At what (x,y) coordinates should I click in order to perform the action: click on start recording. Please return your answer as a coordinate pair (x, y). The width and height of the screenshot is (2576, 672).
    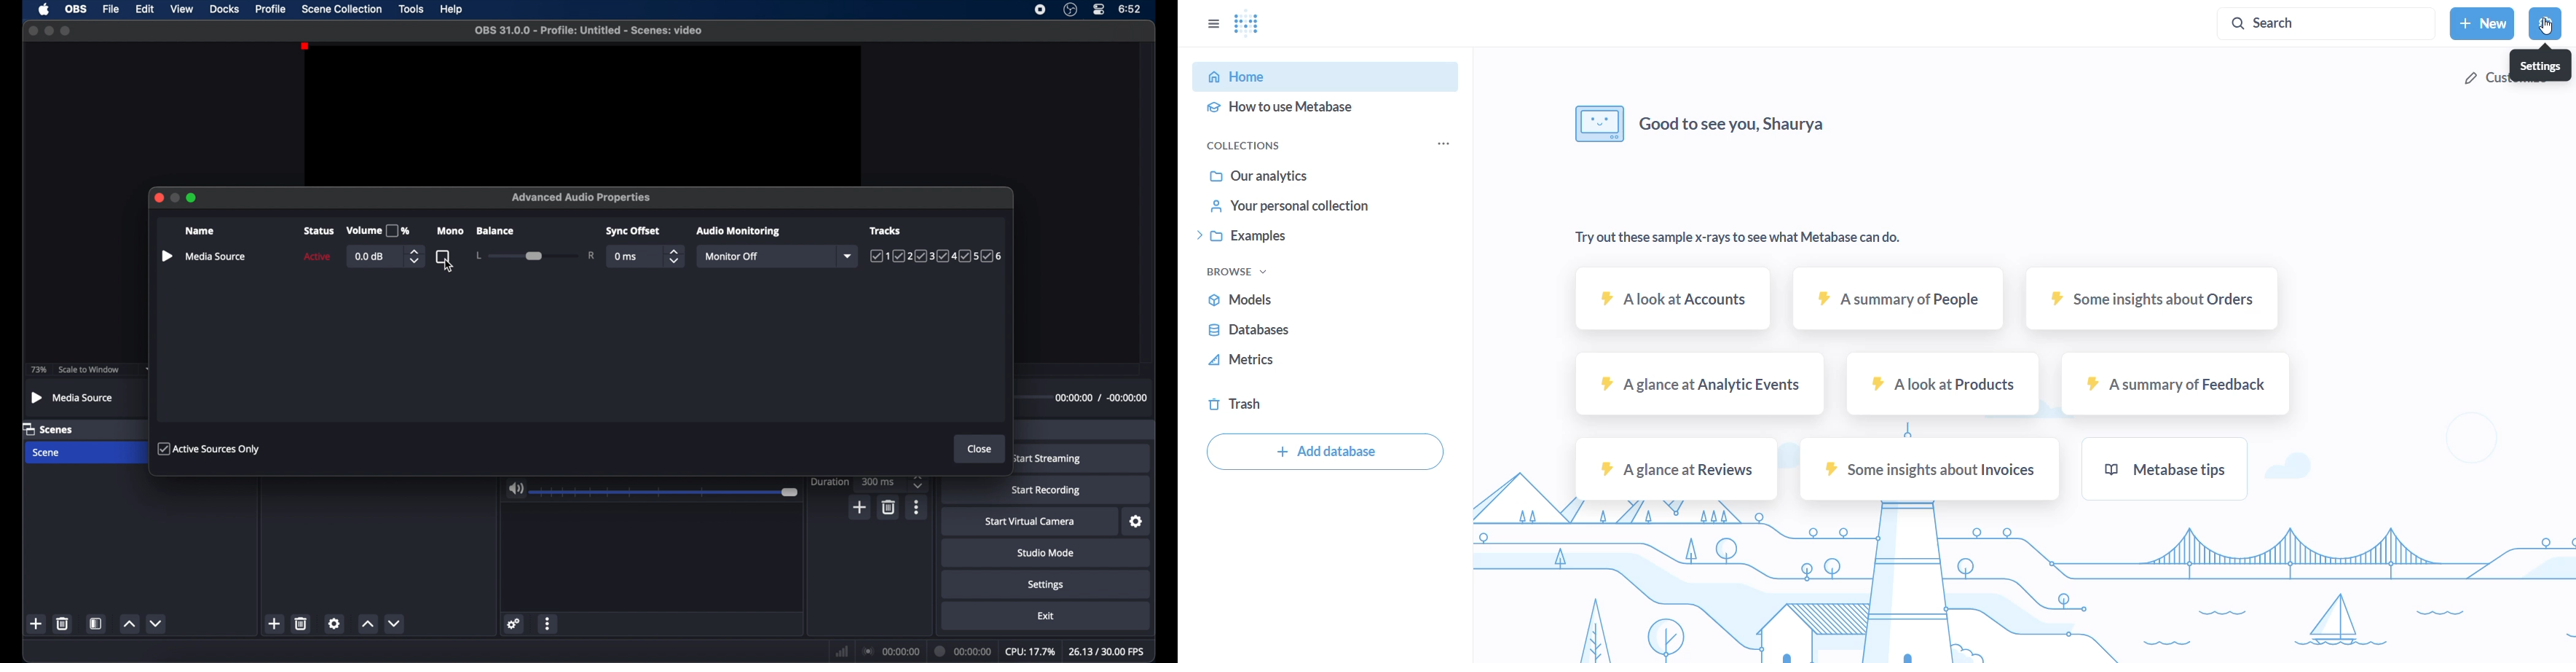
    Looking at the image, I should click on (1047, 490).